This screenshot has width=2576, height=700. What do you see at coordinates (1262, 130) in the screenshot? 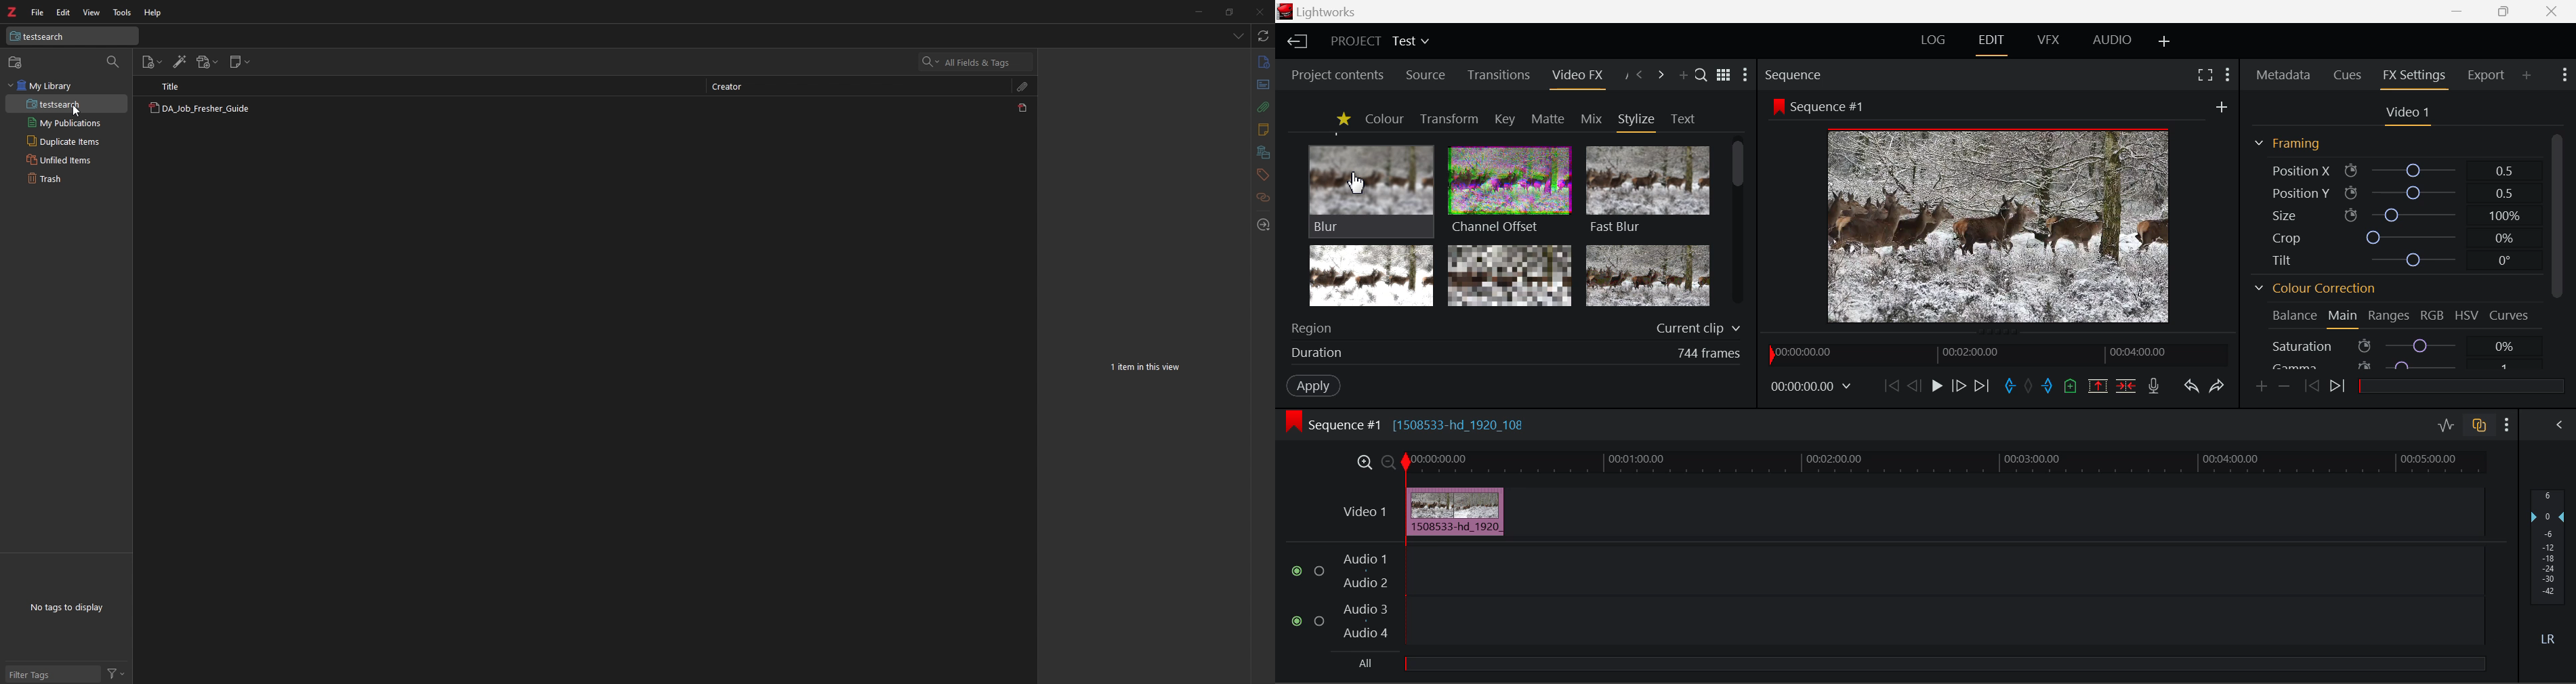
I see `note` at bounding box center [1262, 130].